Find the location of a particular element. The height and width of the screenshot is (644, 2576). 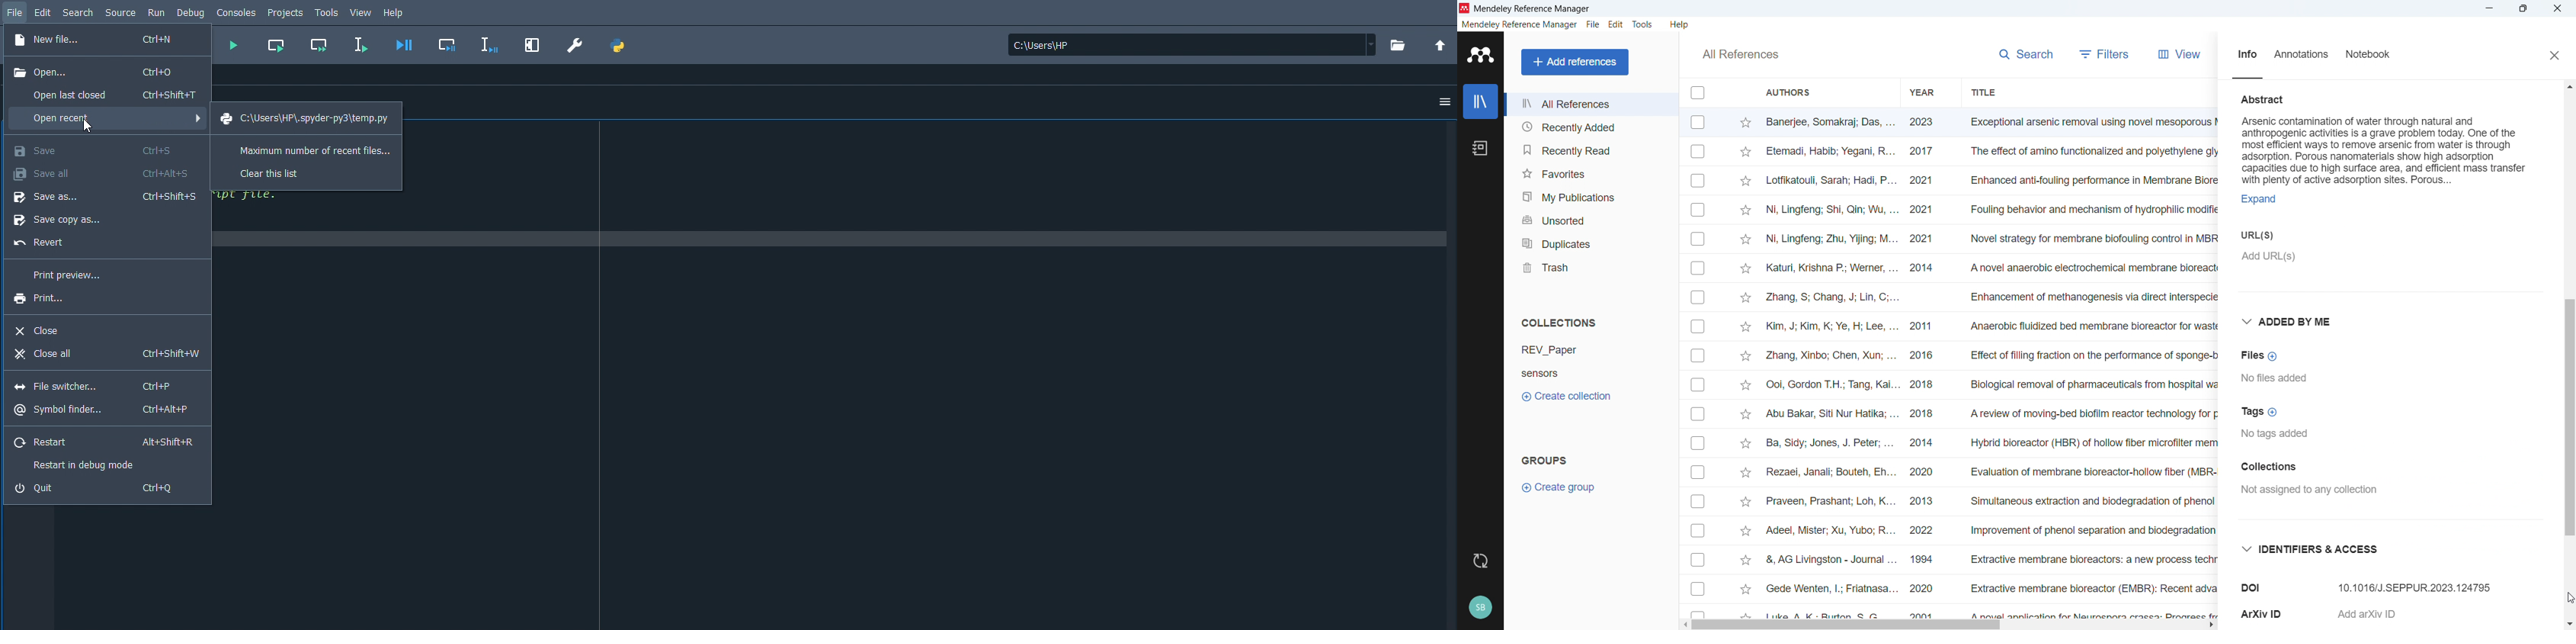

2017 is located at coordinates (1926, 152).